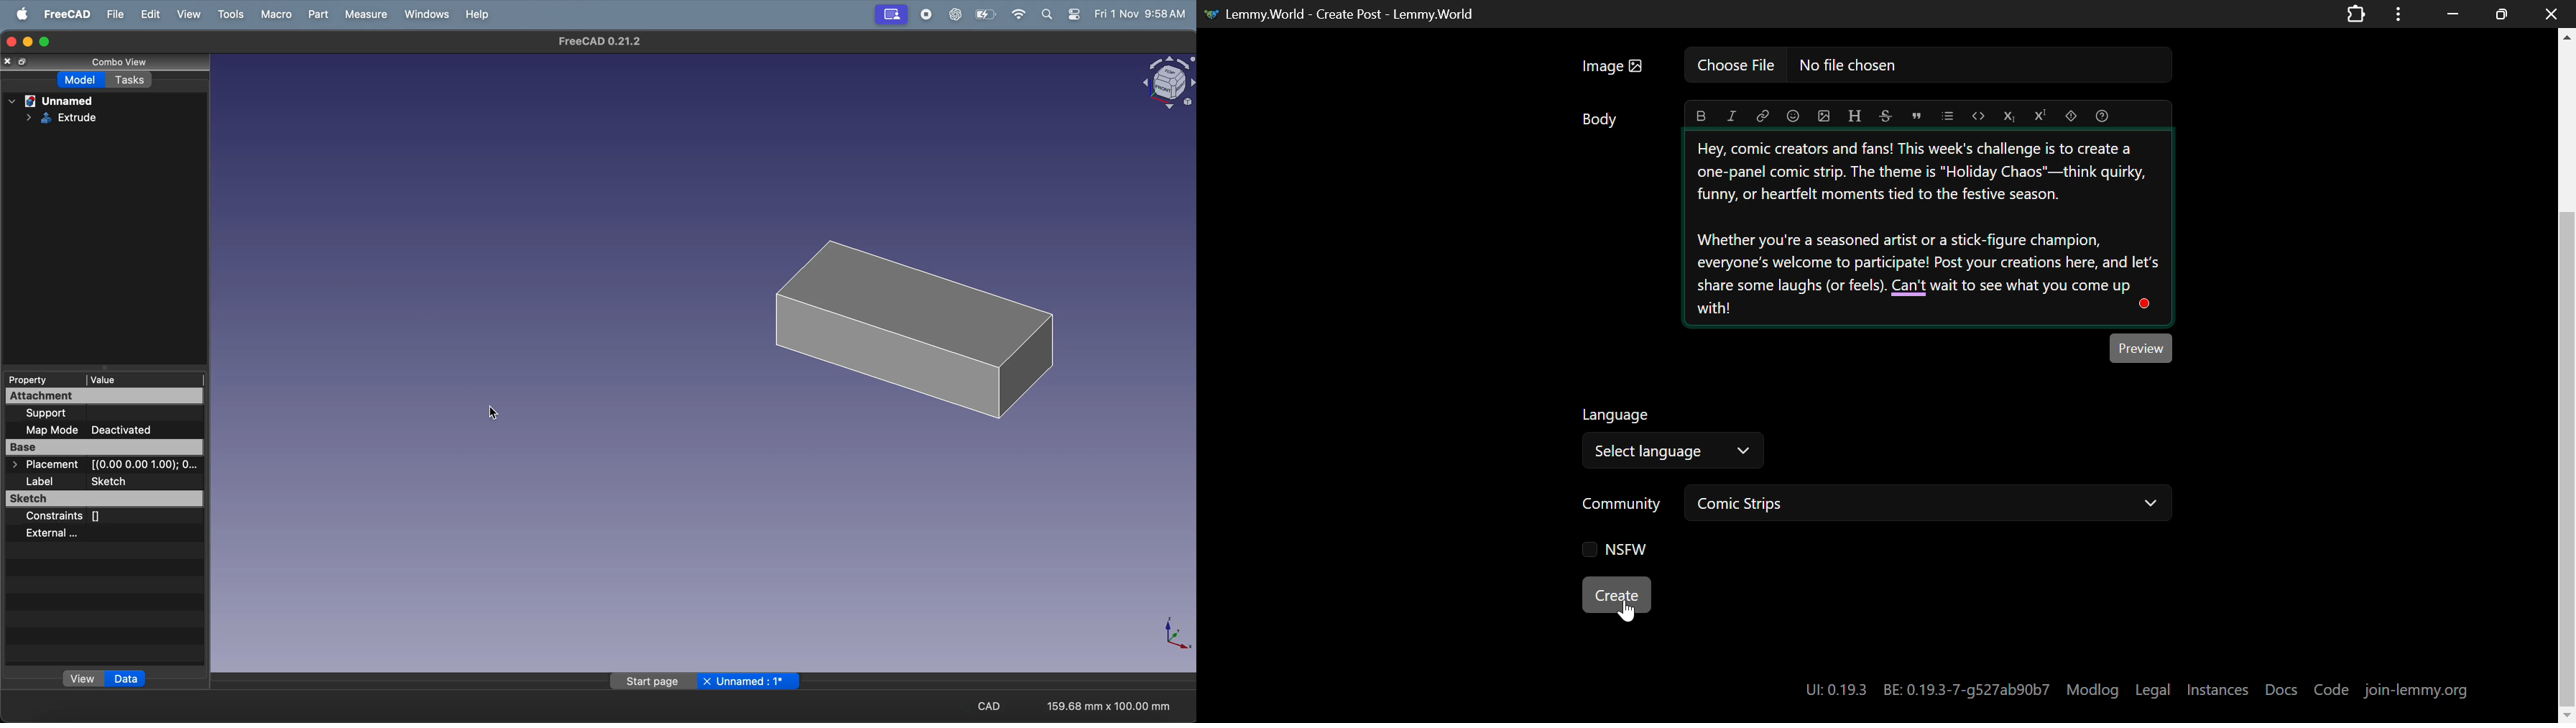 The height and width of the screenshot is (728, 2576). What do you see at coordinates (1019, 14) in the screenshot?
I see `wifi` at bounding box center [1019, 14].